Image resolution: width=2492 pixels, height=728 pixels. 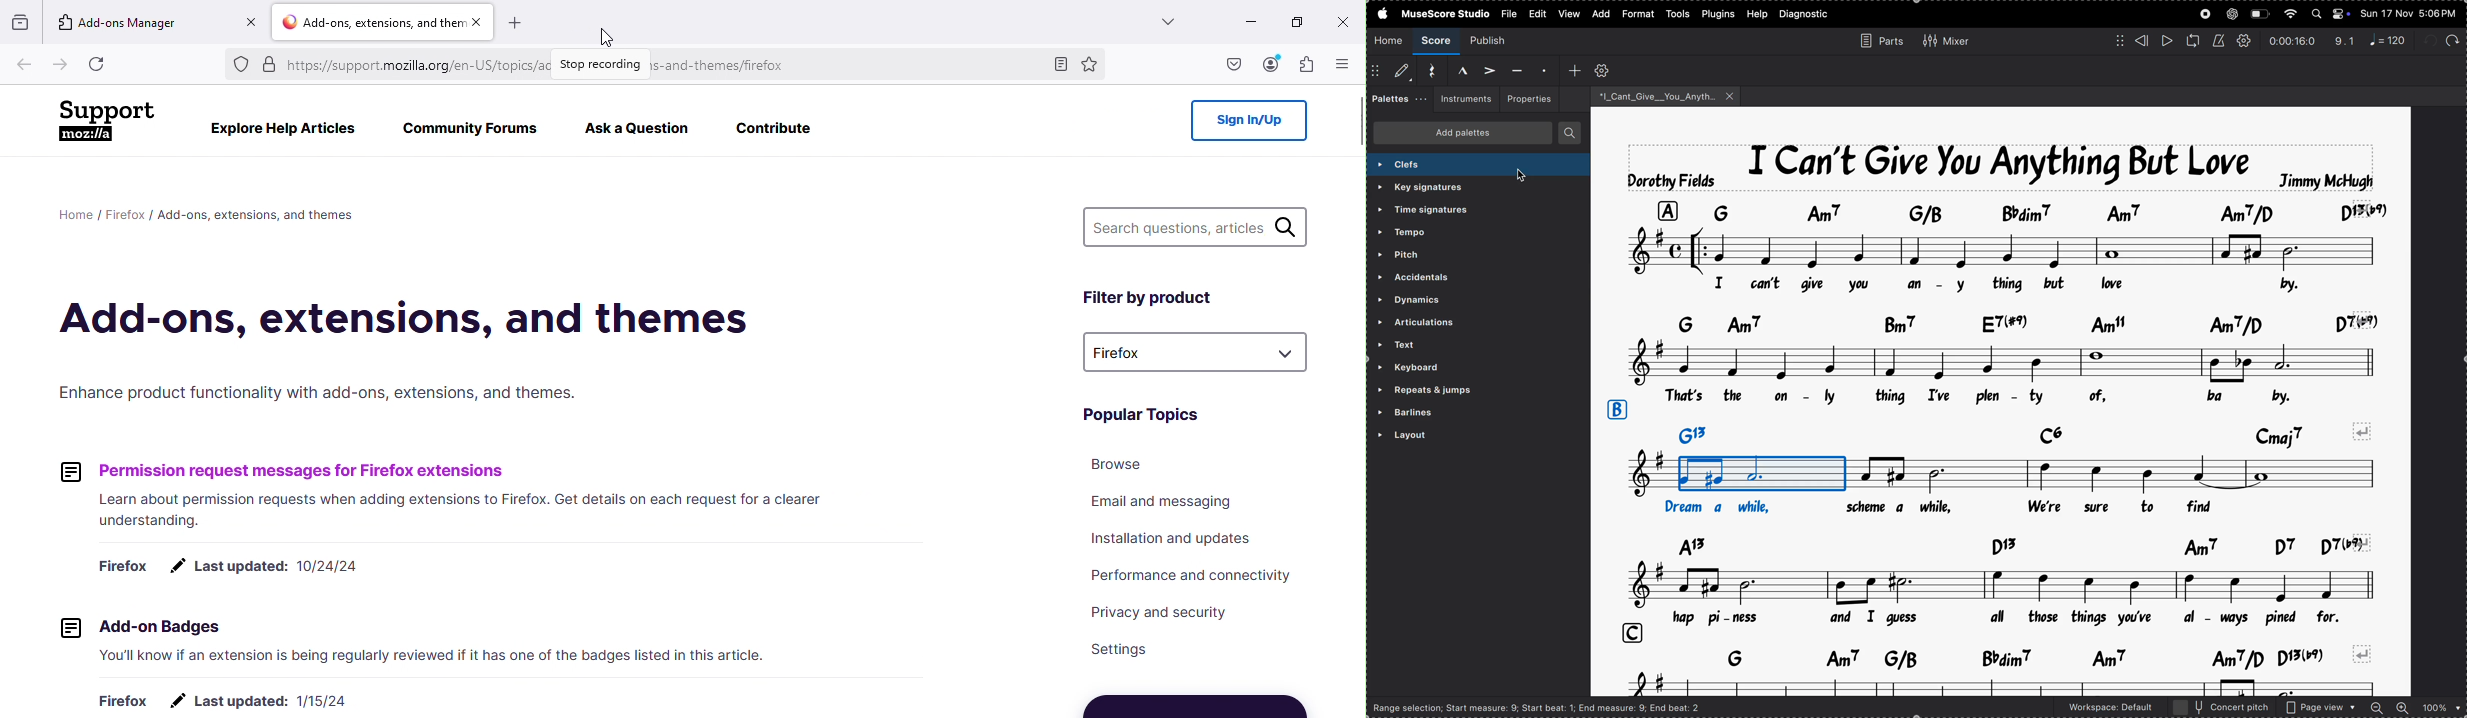 What do you see at coordinates (1194, 226) in the screenshot?
I see ` Search questions, articles` at bounding box center [1194, 226].